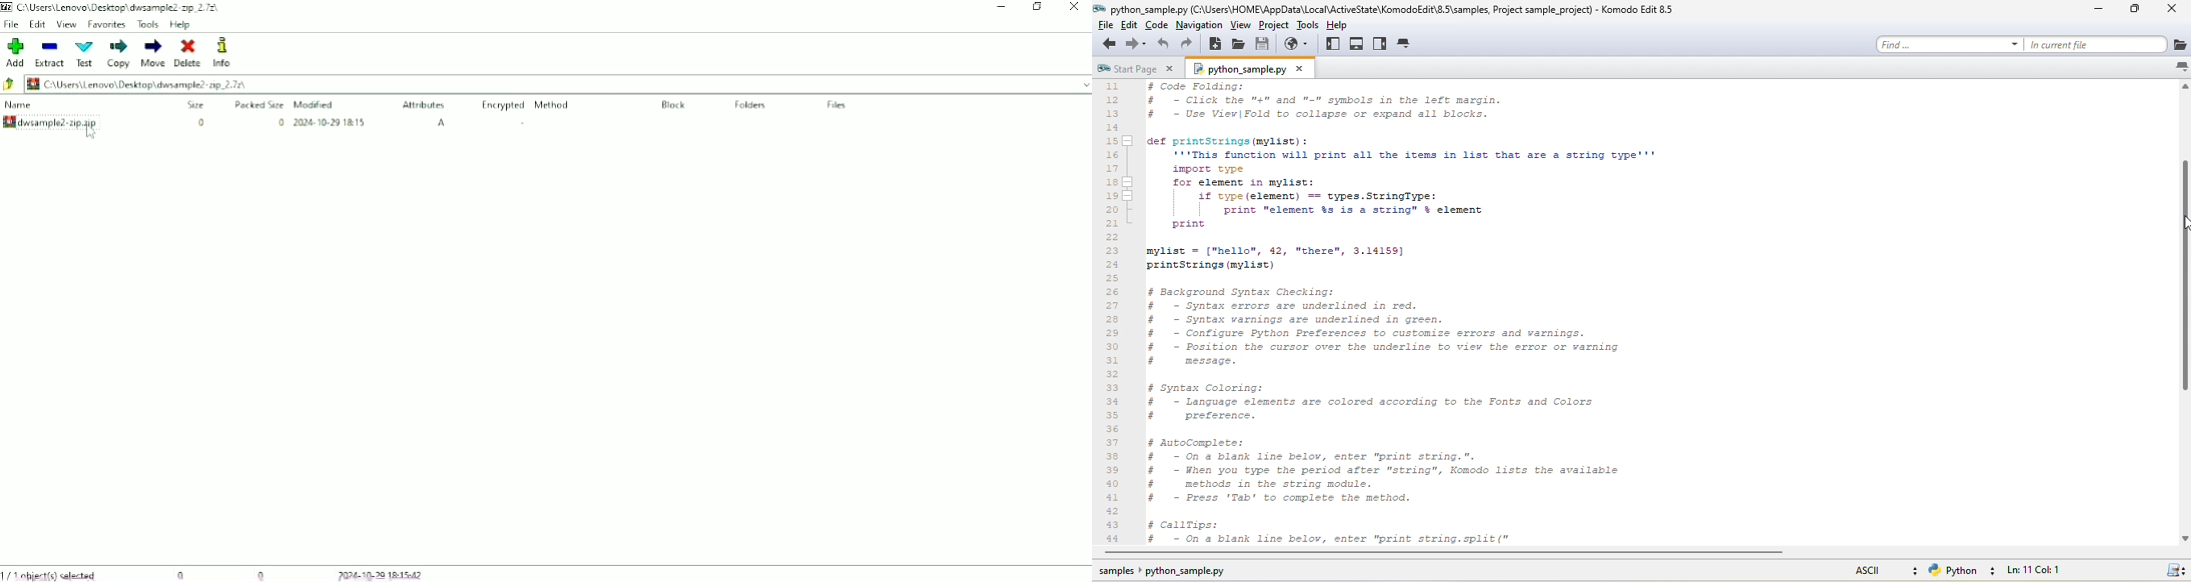 The height and width of the screenshot is (588, 2212). What do you see at coordinates (443, 123) in the screenshot?
I see `A` at bounding box center [443, 123].